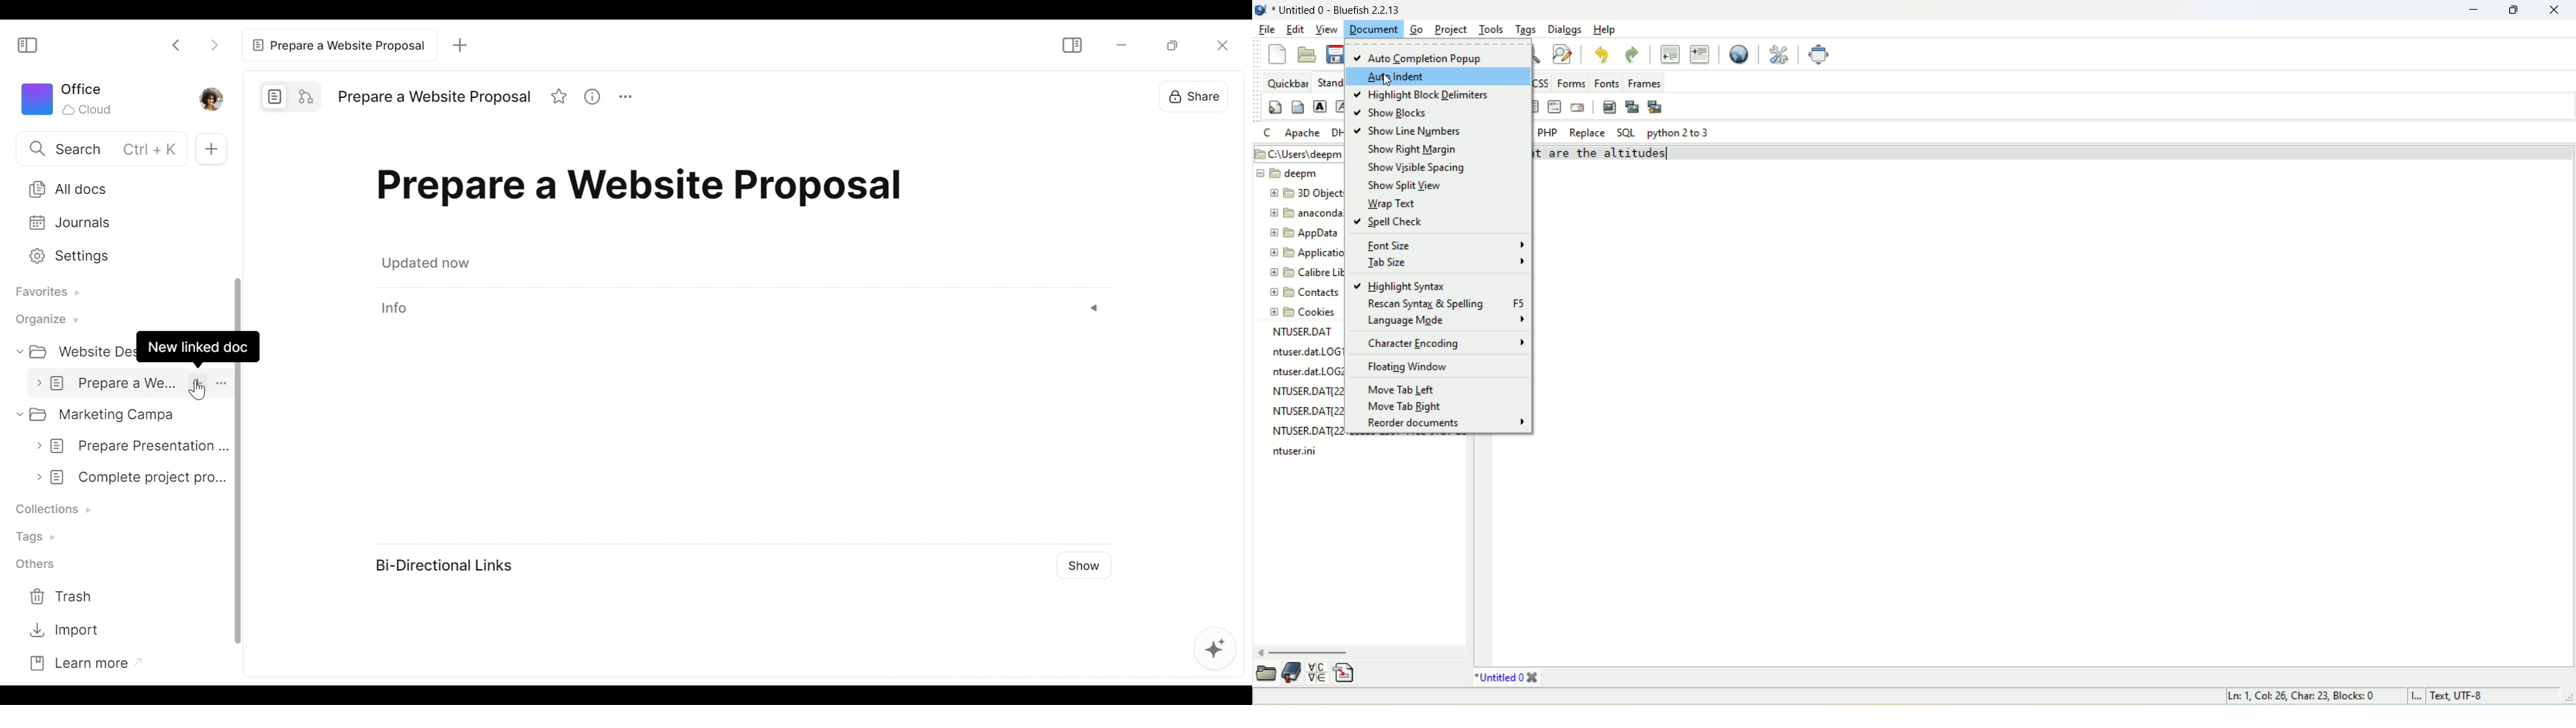 The height and width of the screenshot is (728, 2576). What do you see at coordinates (1304, 132) in the screenshot?
I see `Apache` at bounding box center [1304, 132].